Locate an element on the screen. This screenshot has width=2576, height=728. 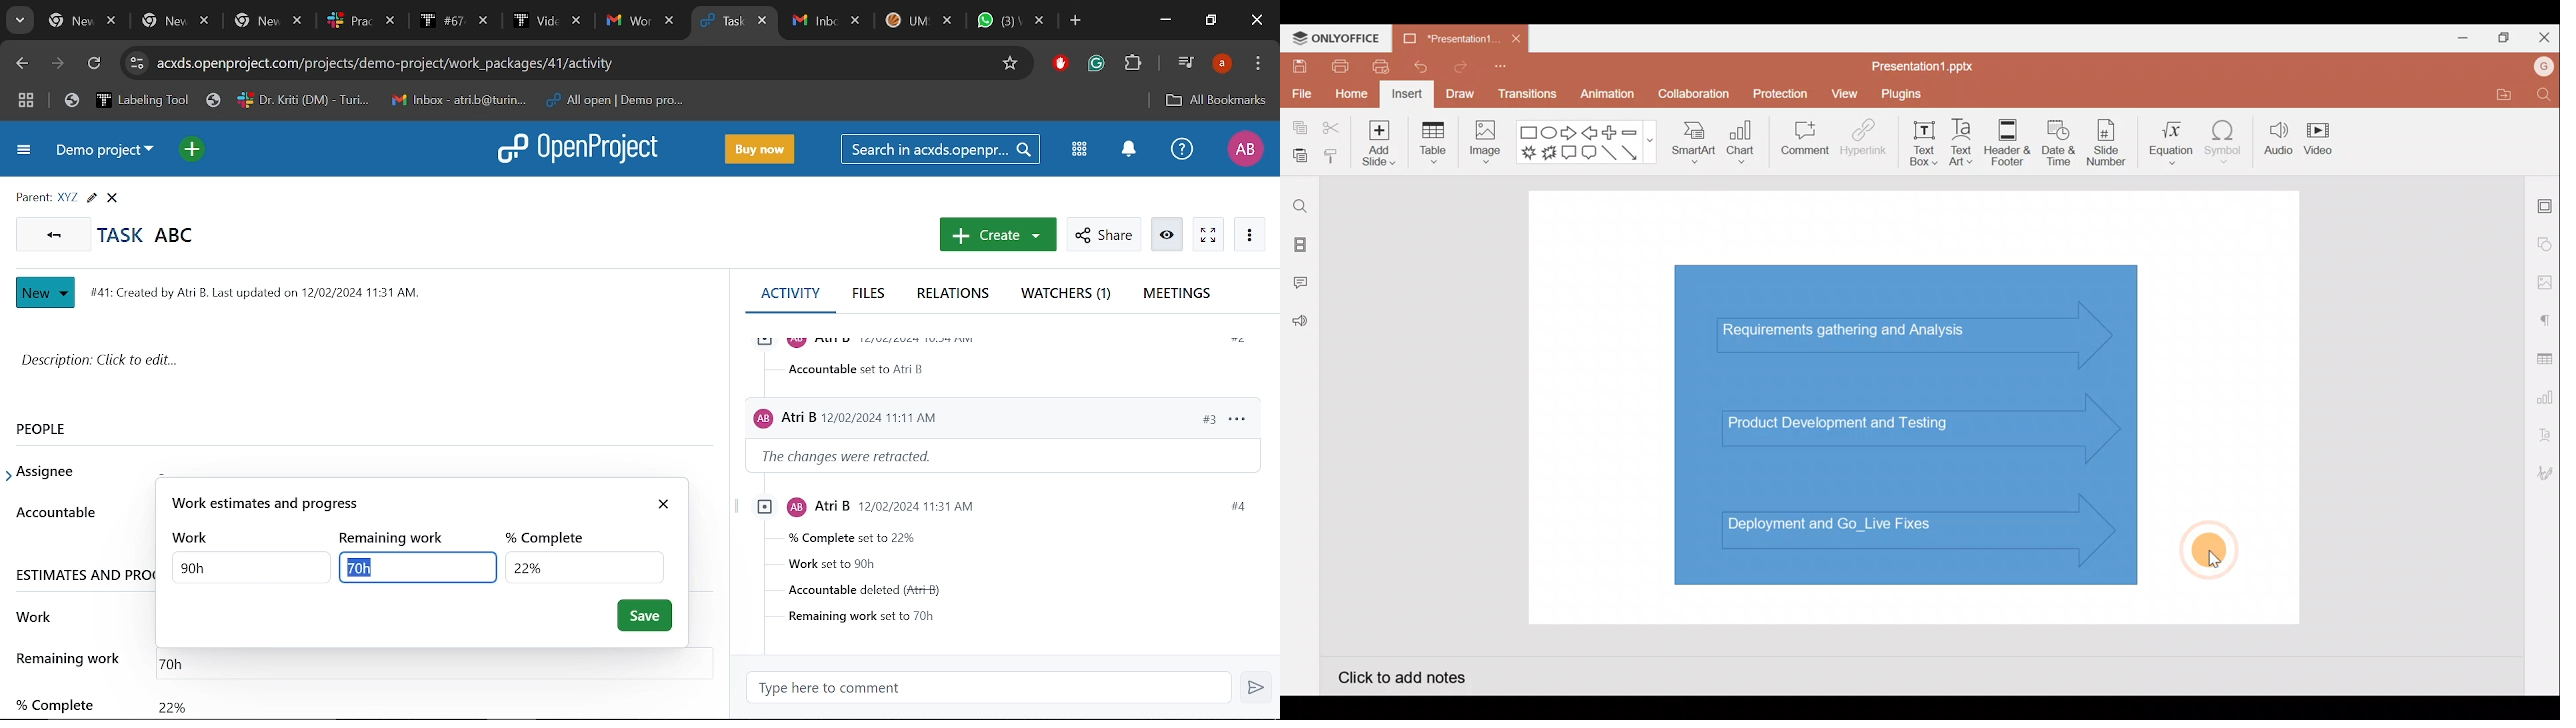
work is located at coordinates (35, 614).